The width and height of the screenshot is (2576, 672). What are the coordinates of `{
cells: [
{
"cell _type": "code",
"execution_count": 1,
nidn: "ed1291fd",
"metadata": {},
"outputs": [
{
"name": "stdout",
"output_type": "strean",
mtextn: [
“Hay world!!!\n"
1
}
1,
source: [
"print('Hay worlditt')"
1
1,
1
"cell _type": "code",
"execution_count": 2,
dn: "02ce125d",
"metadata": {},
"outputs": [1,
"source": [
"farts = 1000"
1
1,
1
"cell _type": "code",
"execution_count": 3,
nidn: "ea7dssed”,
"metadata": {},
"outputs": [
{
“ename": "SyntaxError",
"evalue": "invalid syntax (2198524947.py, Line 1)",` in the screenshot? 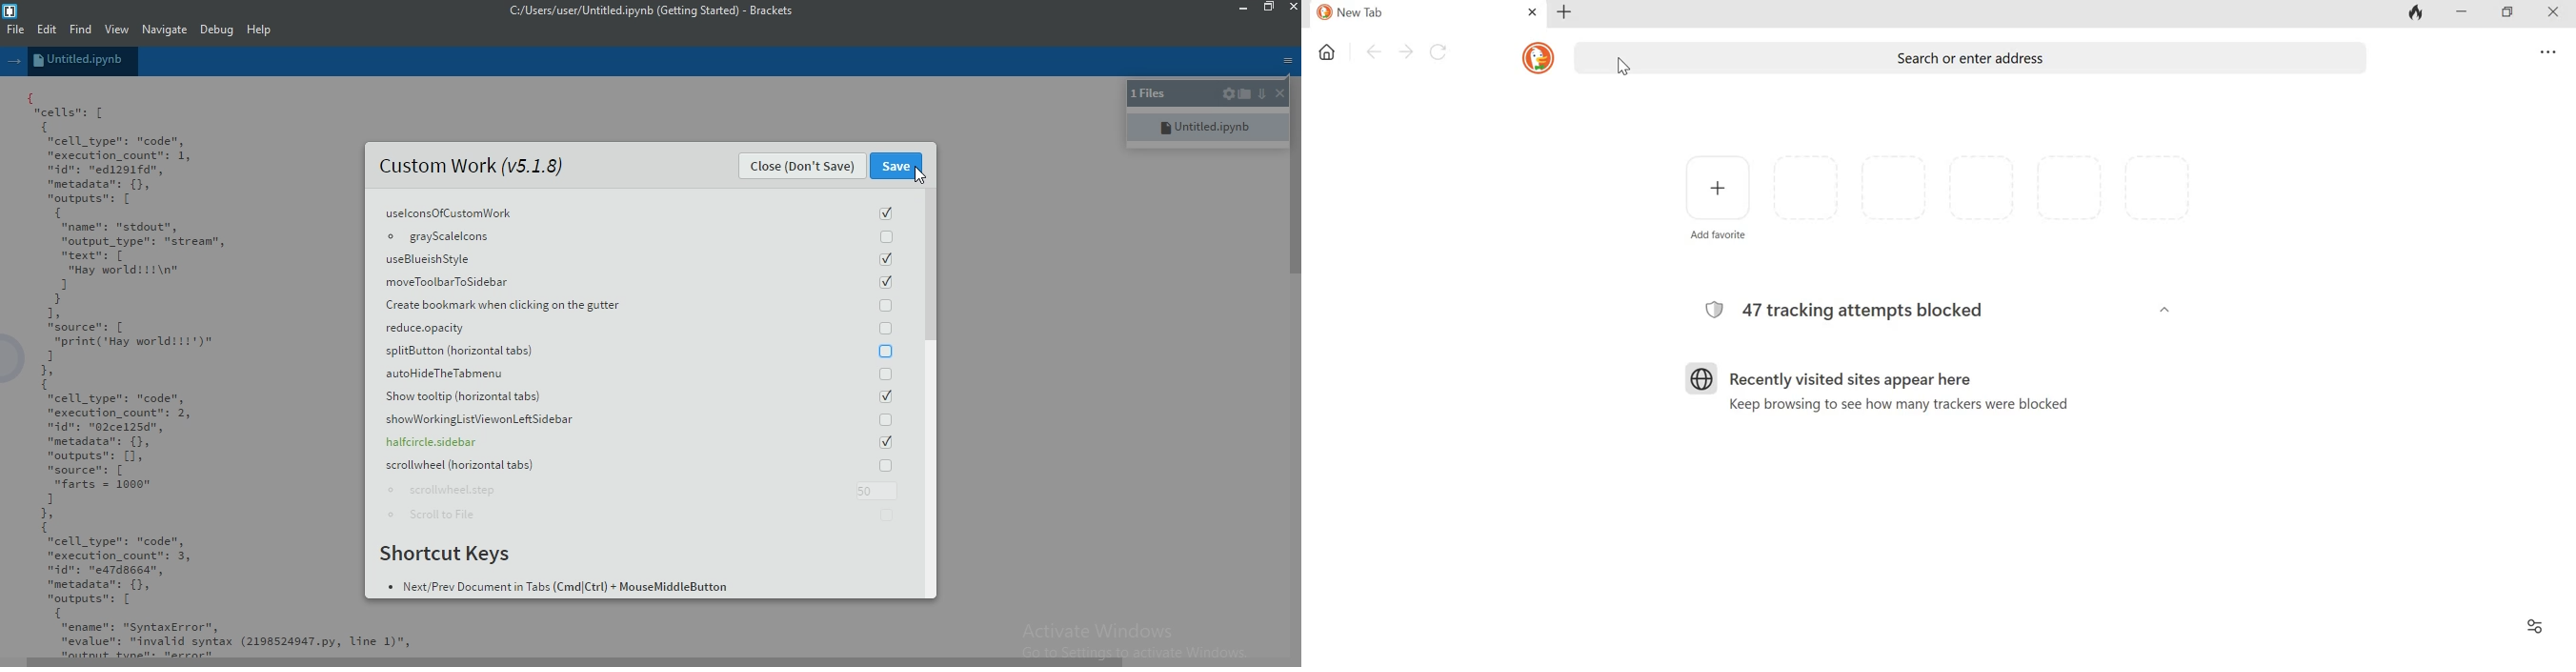 It's located at (174, 370).